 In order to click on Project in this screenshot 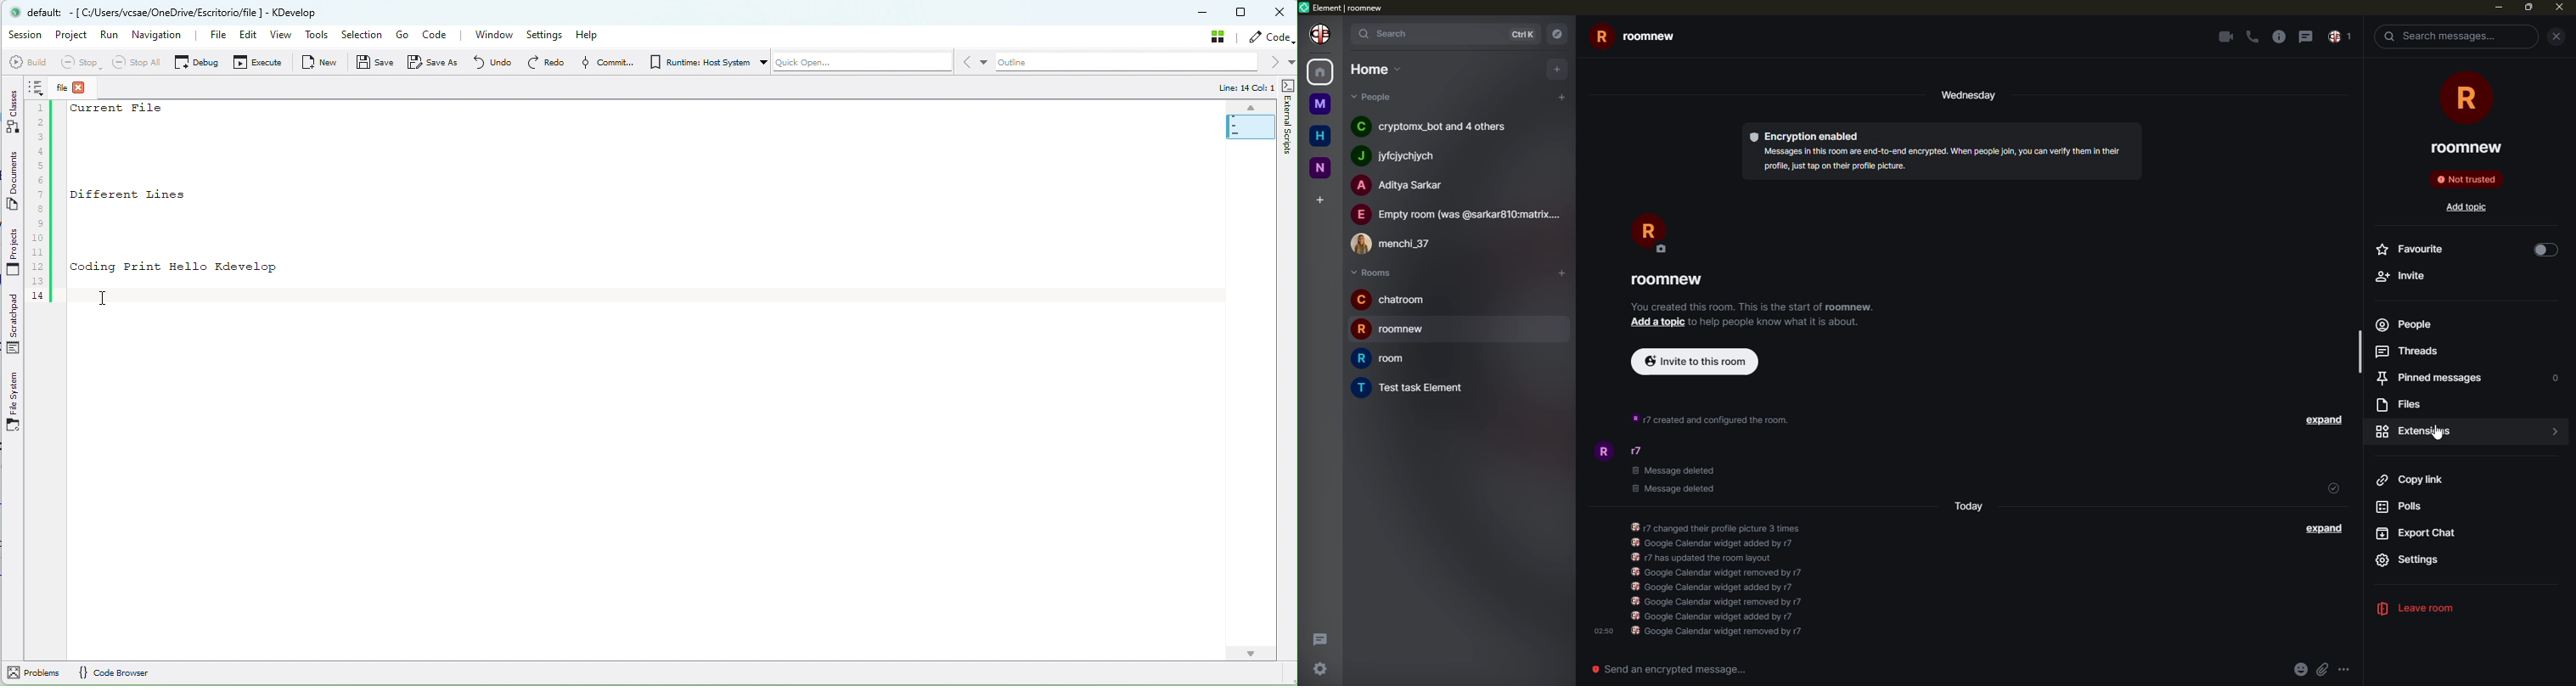, I will do `click(74, 37)`.